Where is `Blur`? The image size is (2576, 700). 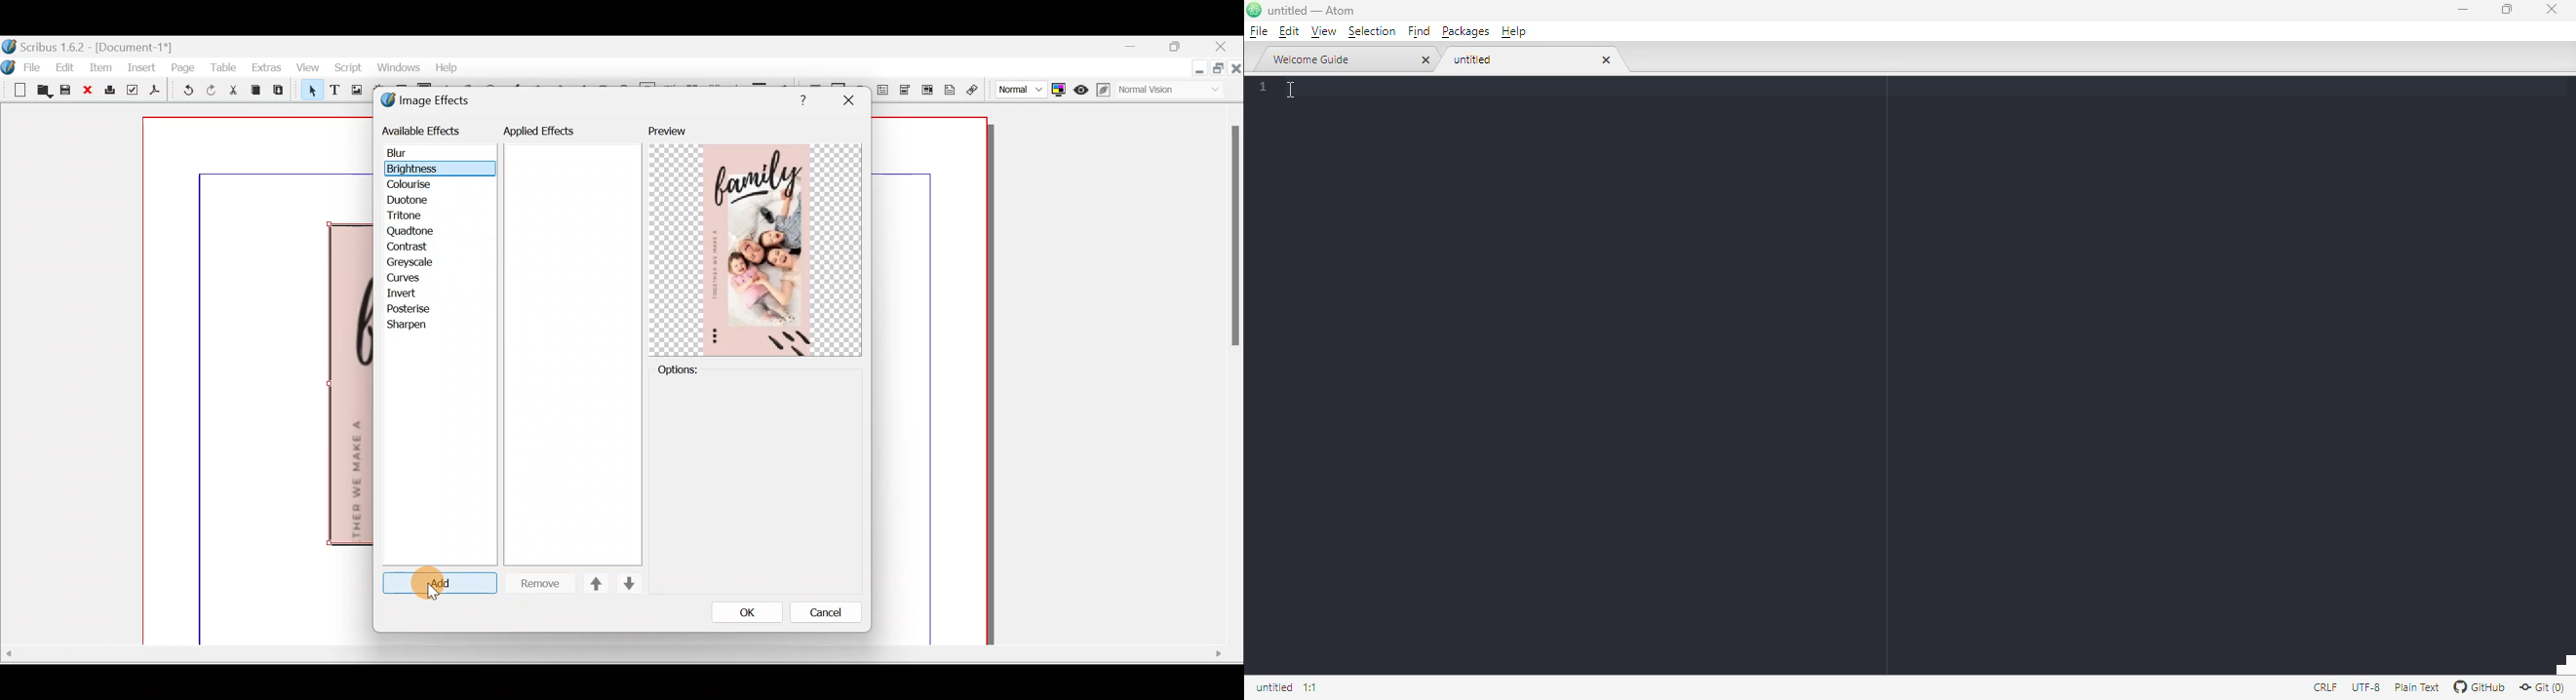 Blur is located at coordinates (410, 154).